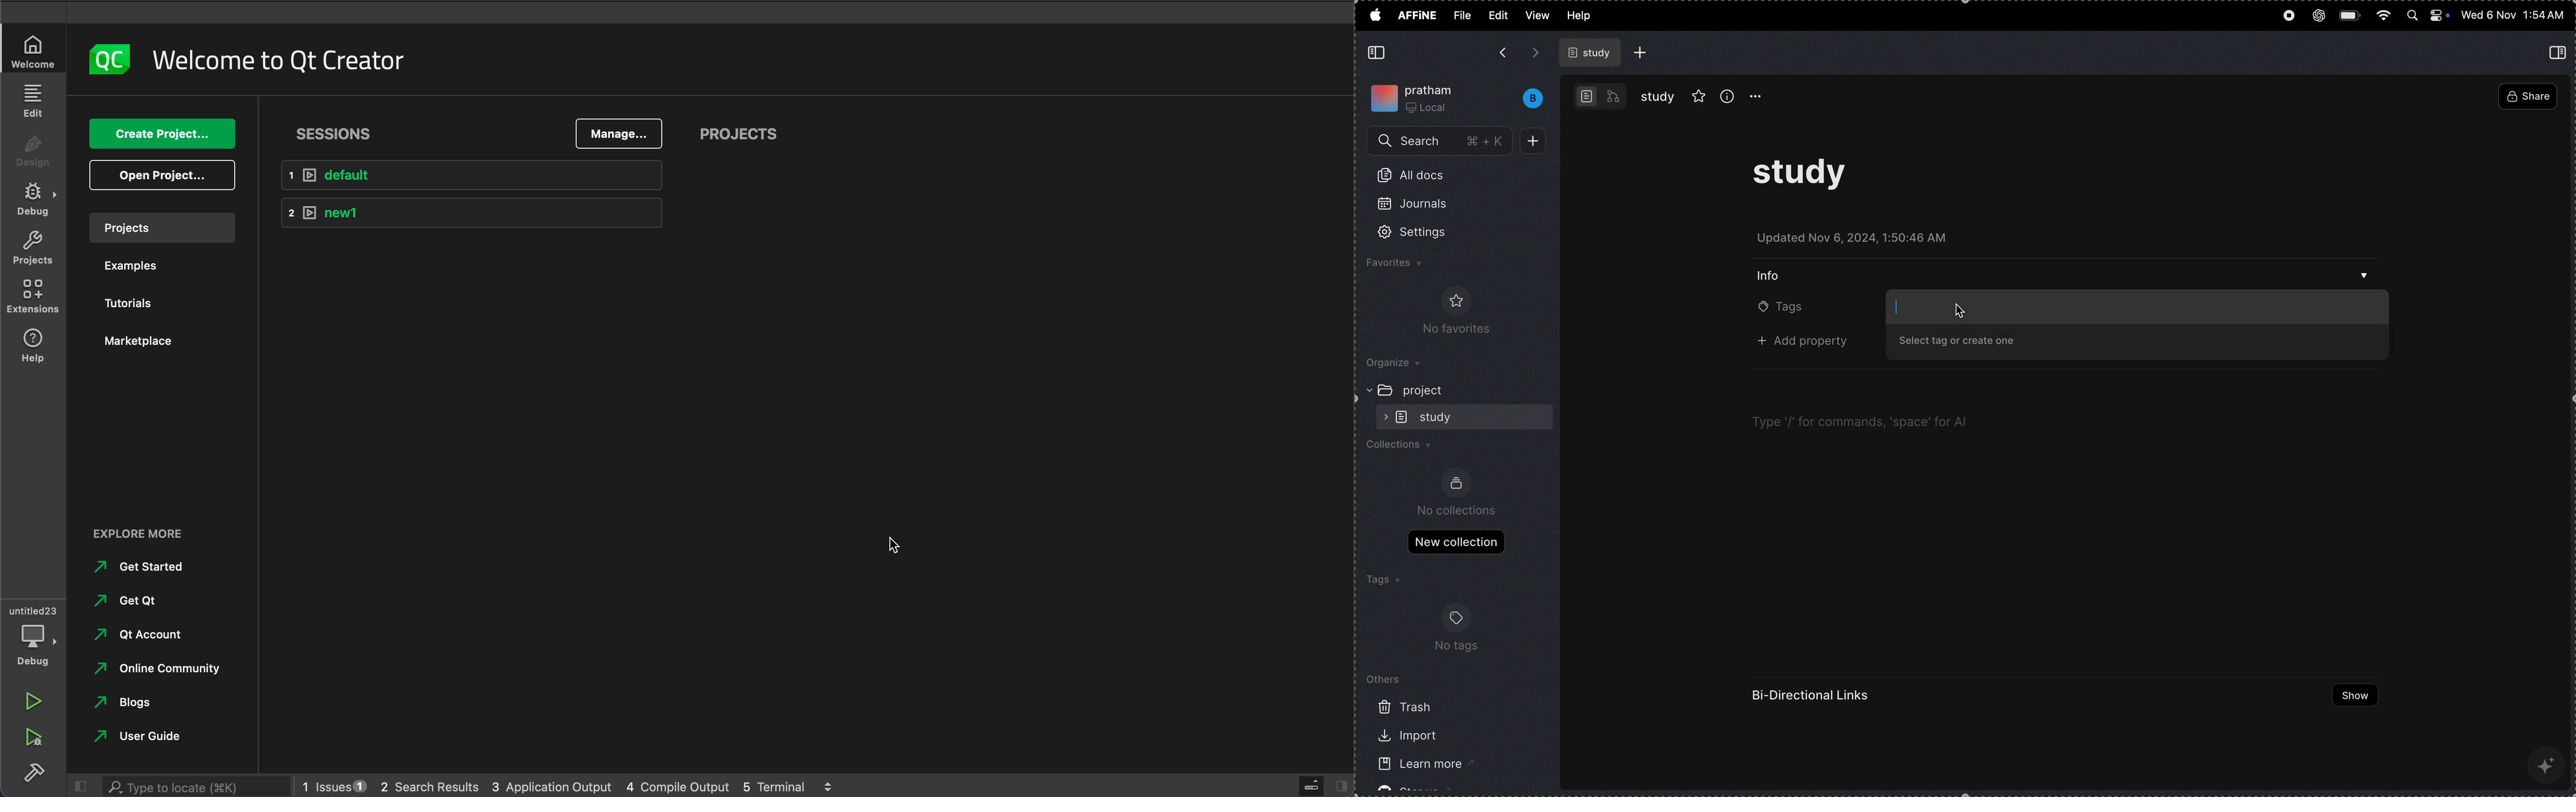  What do you see at coordinates (152, 669) in the screenshot?
I see `online community` at bounding box center [152, 669].